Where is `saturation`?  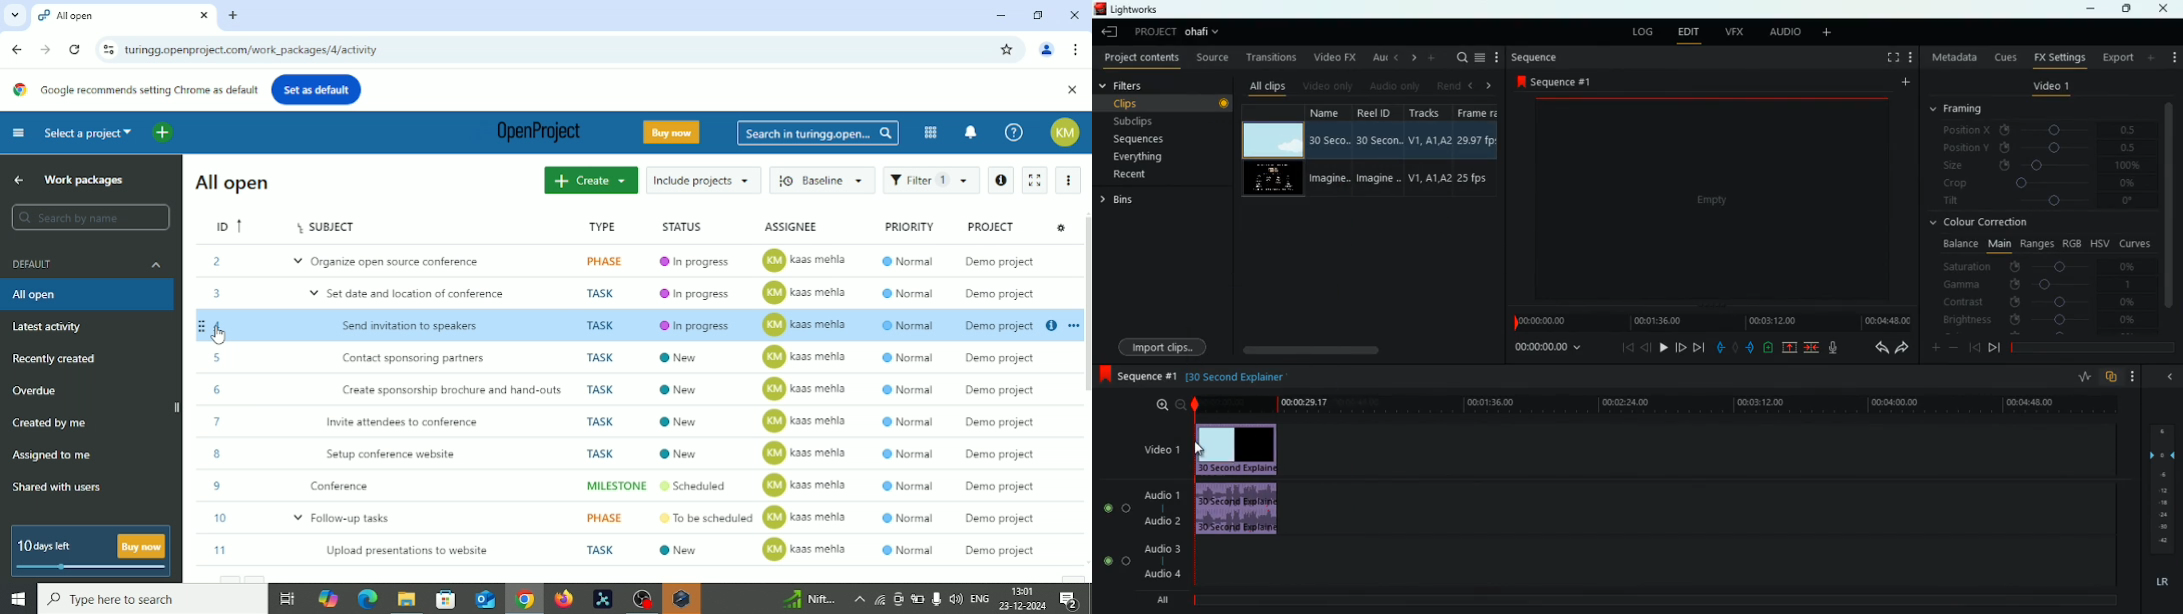
saturation is located at coordinates (2041, 268).